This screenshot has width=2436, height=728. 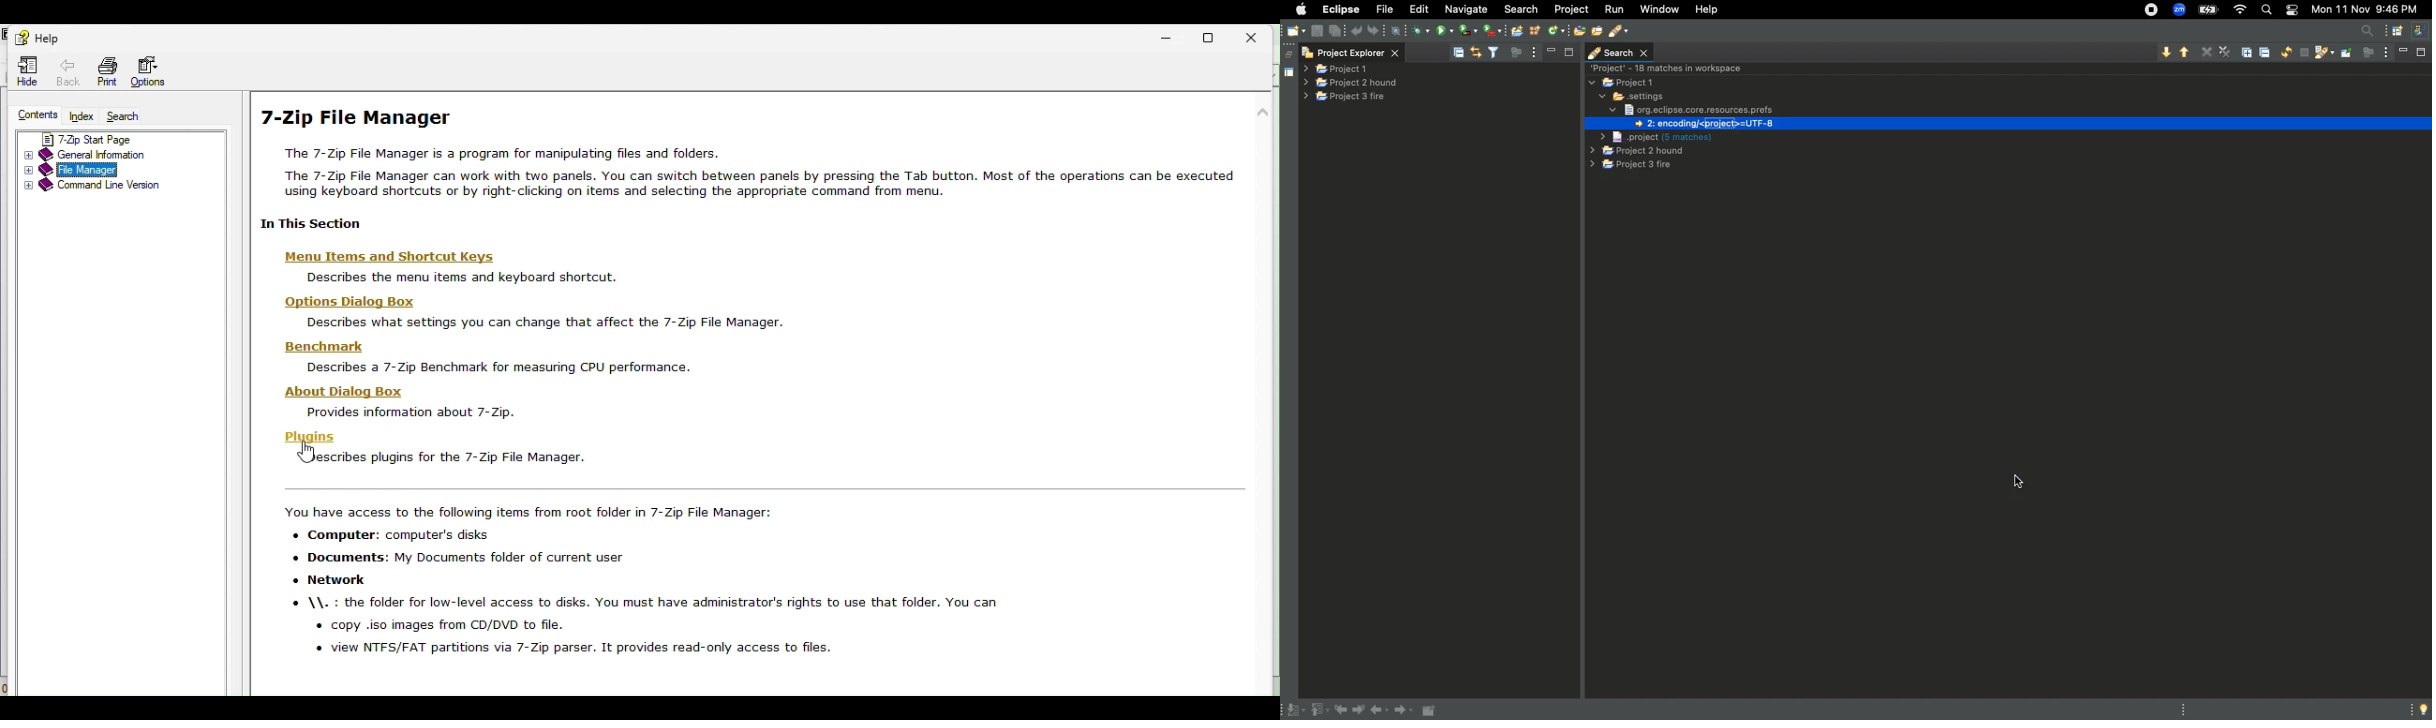 What do you see at coordinates (2323, 54) in the screenshot?
I see `Show previous searches` at bounding box center [2323, 54].